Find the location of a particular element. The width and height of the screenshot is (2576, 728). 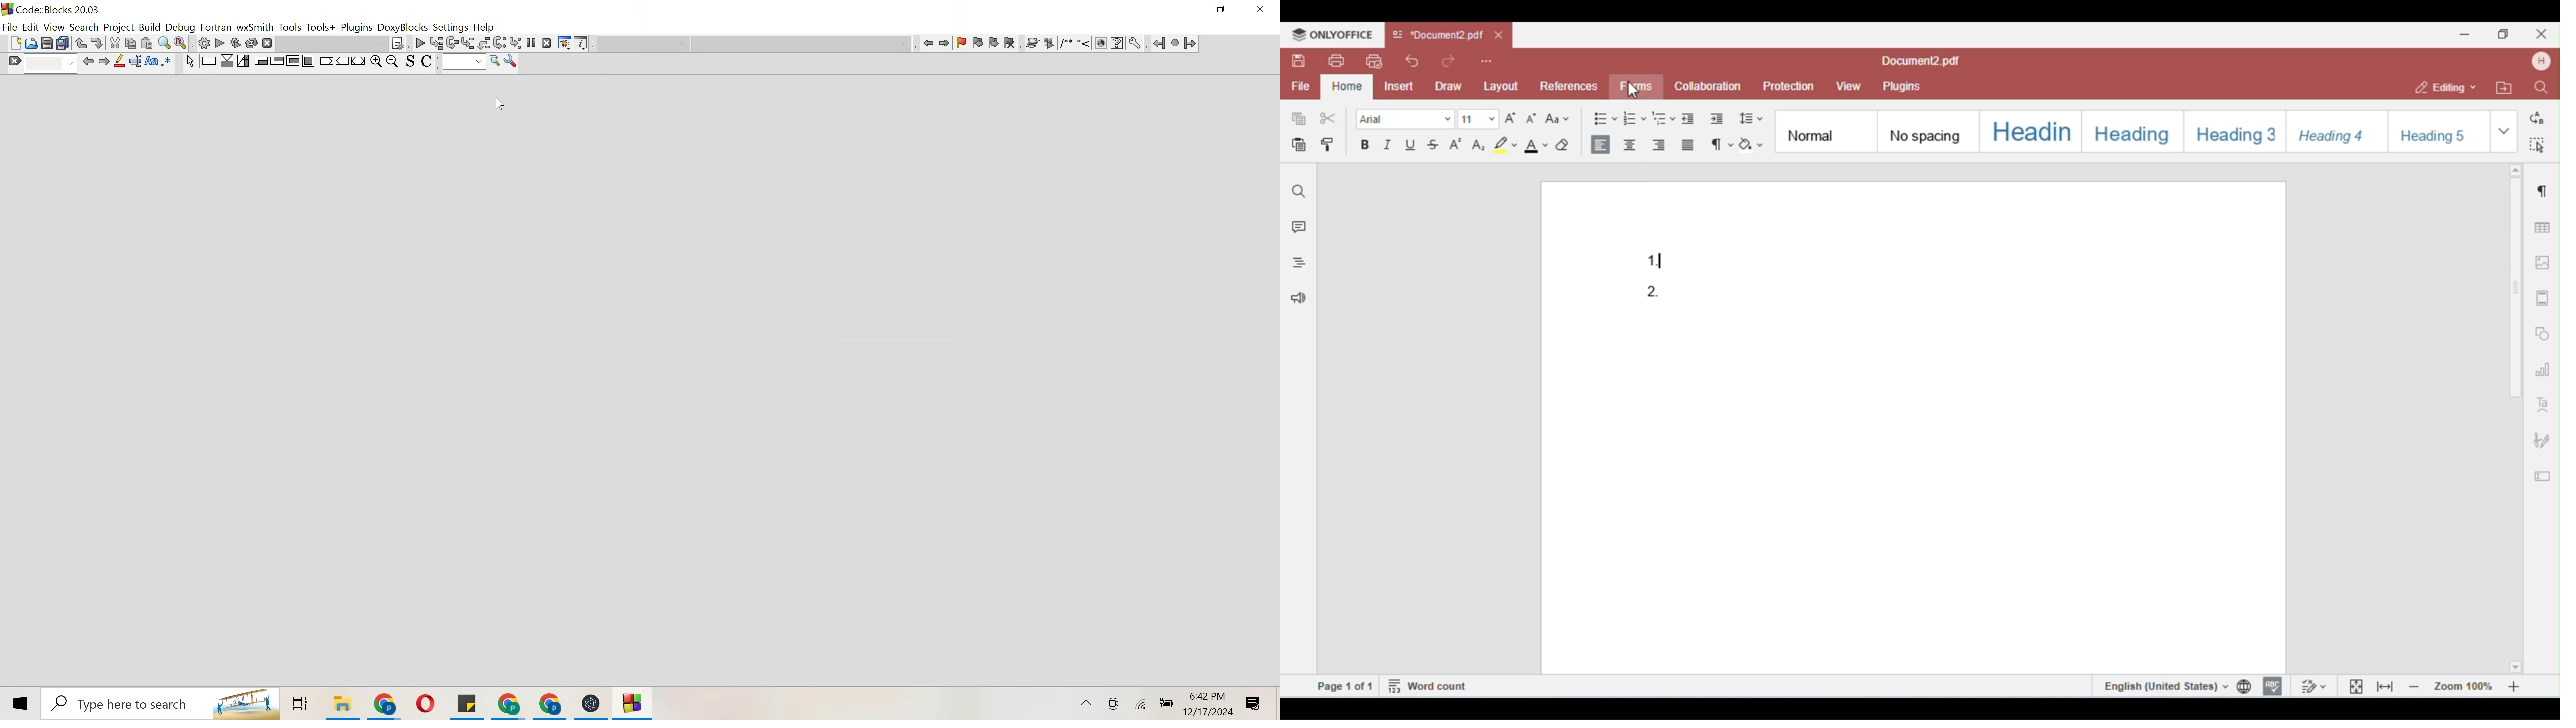

Shift to left,right or middle is located at coordinates (342, 61).